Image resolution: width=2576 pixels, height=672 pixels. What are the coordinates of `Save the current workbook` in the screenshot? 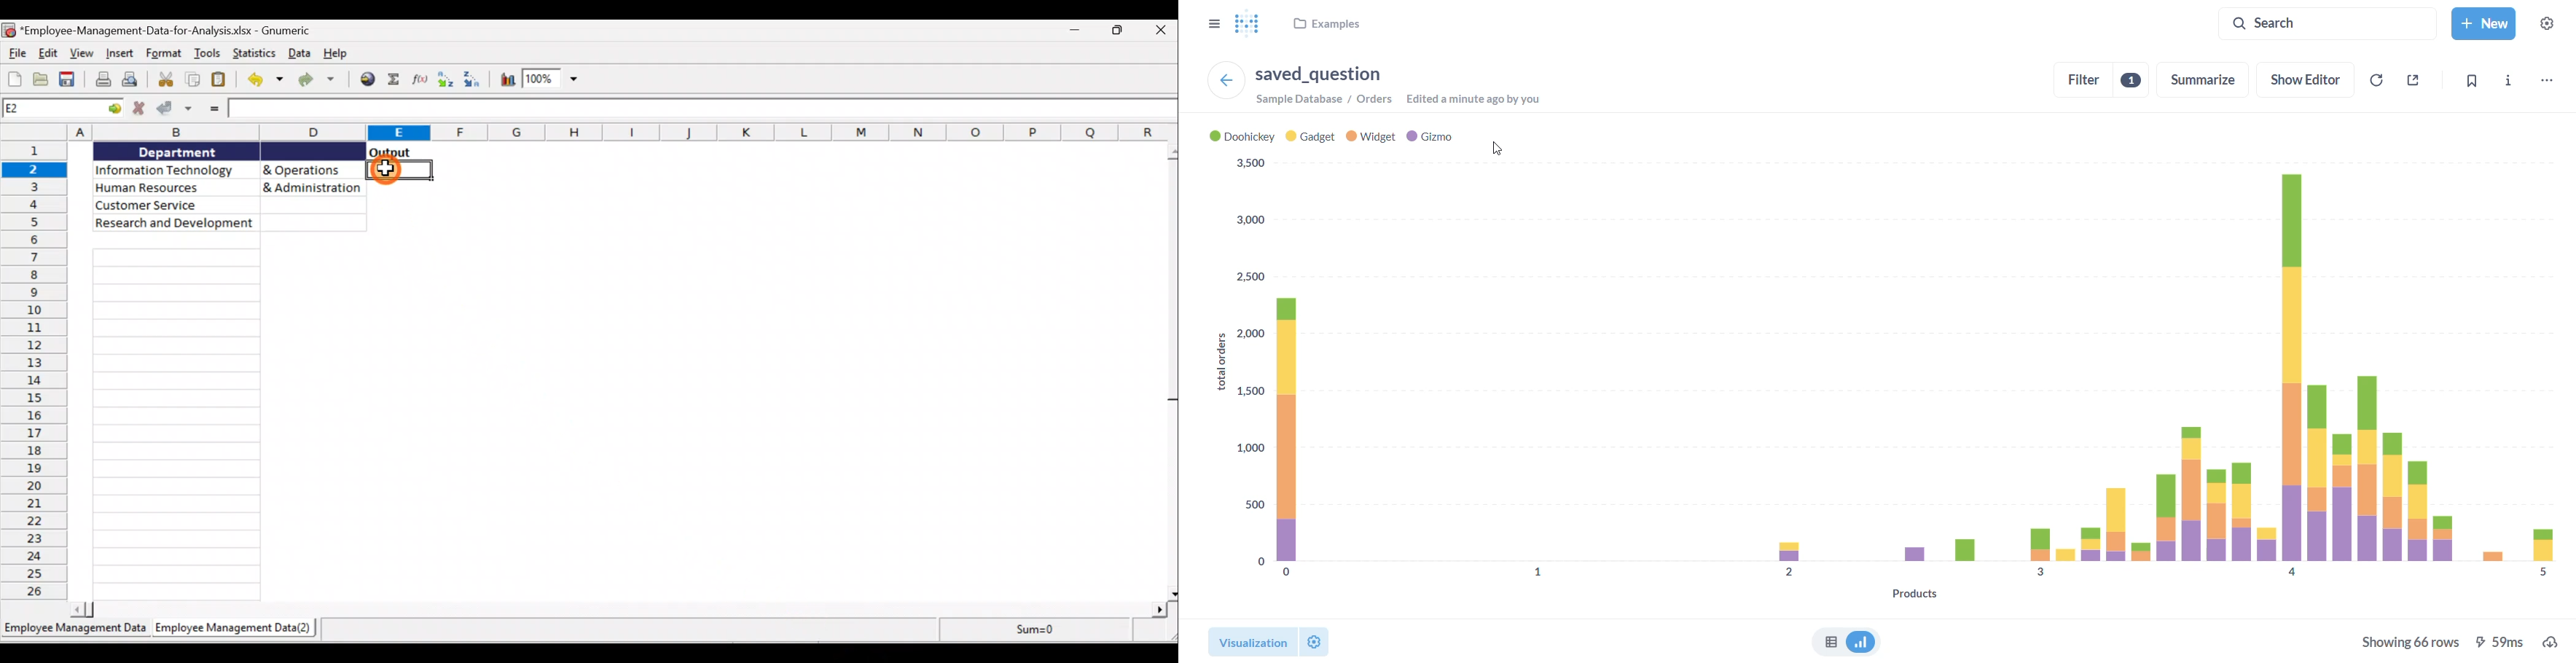 It's located at (69, 79).